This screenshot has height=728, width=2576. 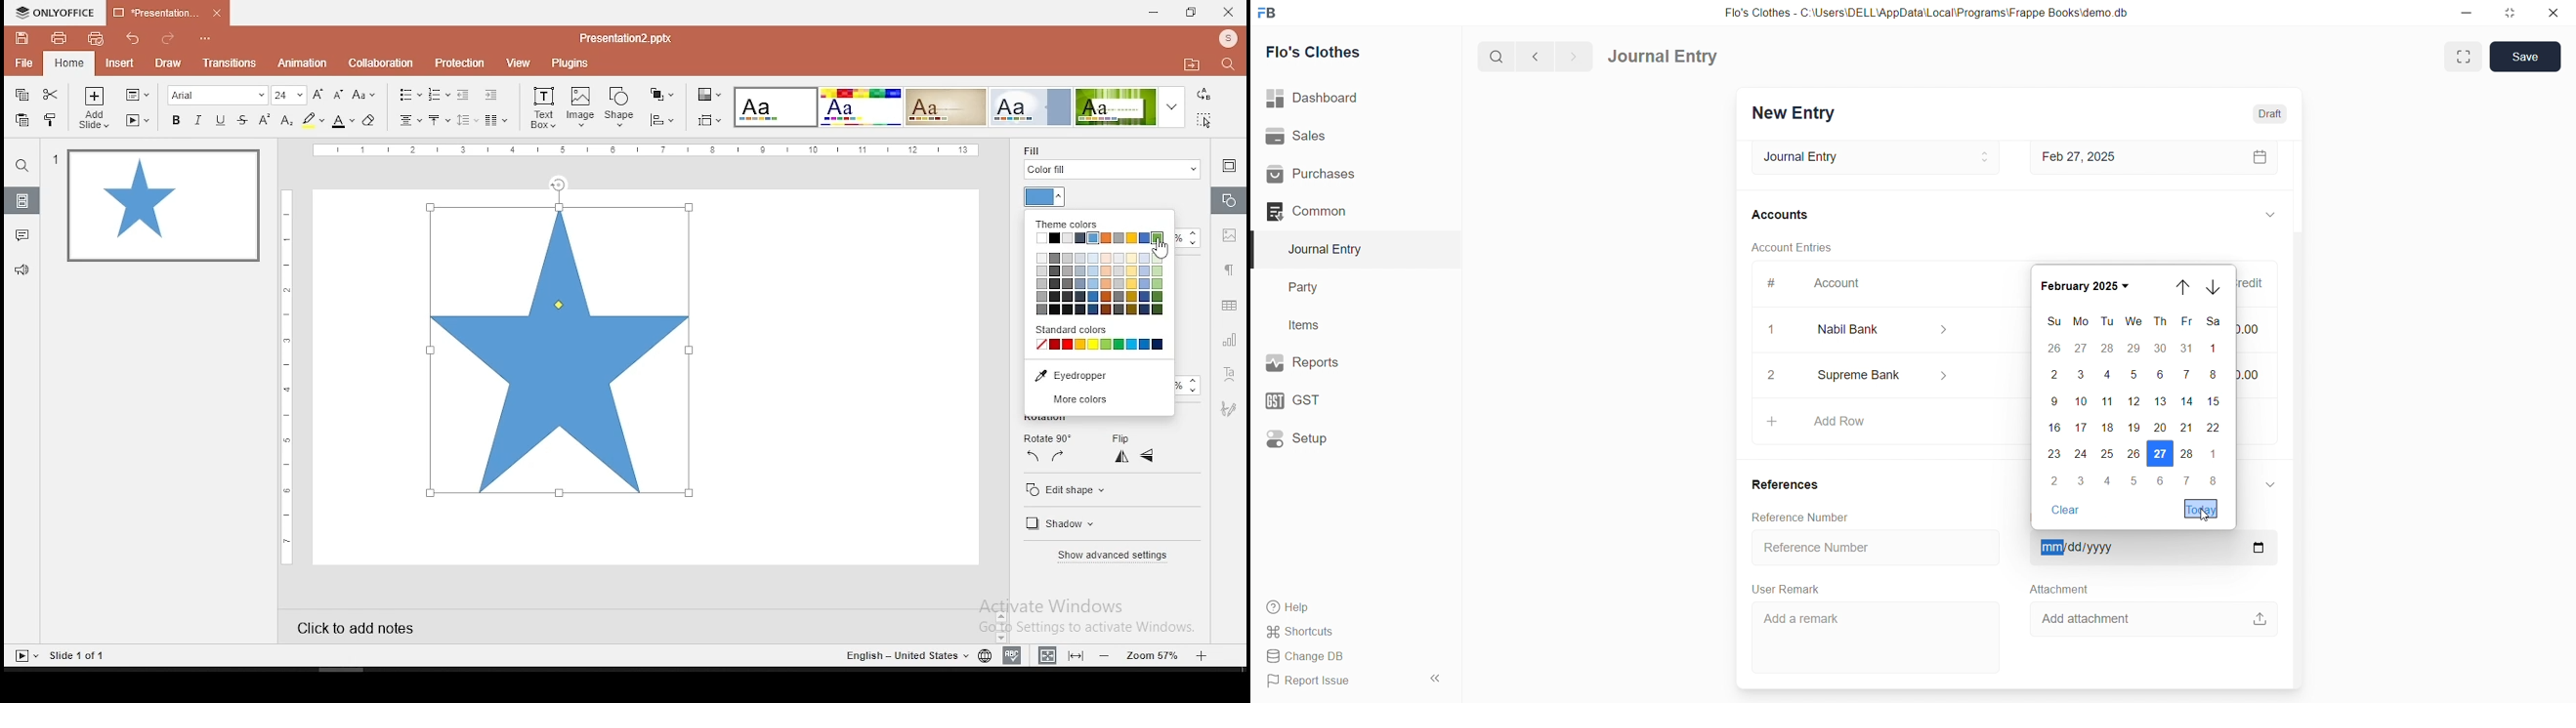 What do you see at coordinates (21, 235) in the screenshot?
I see `comments` at bounding box center [21, 235].